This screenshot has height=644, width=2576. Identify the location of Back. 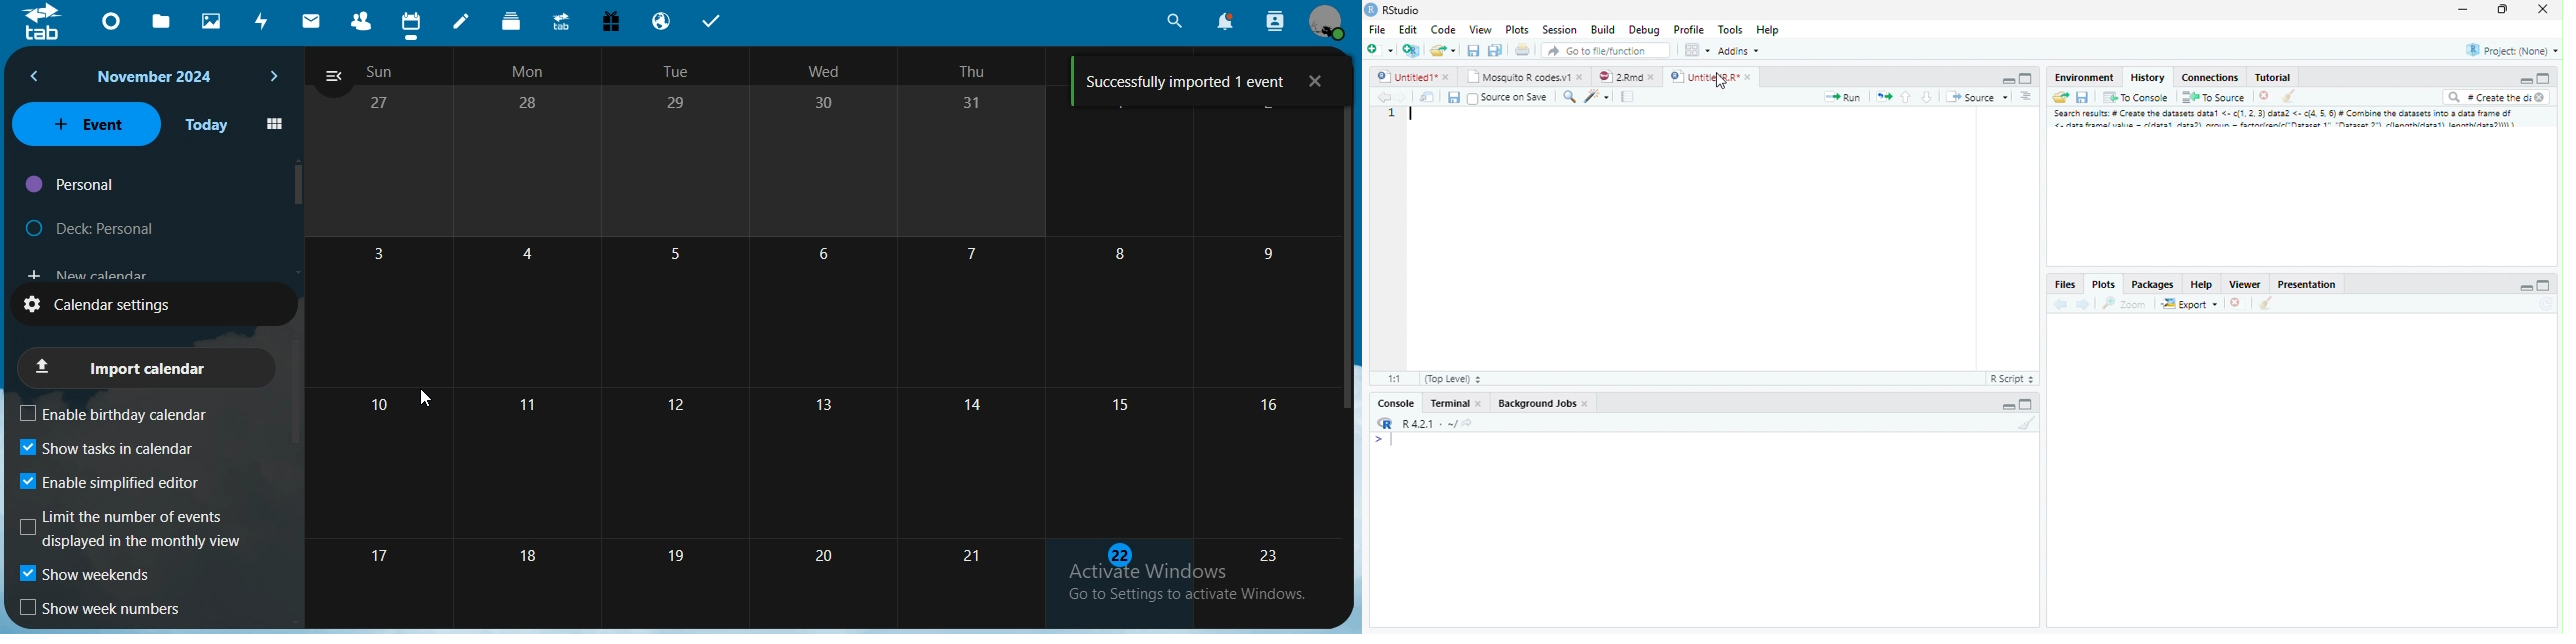
(1377, 100).